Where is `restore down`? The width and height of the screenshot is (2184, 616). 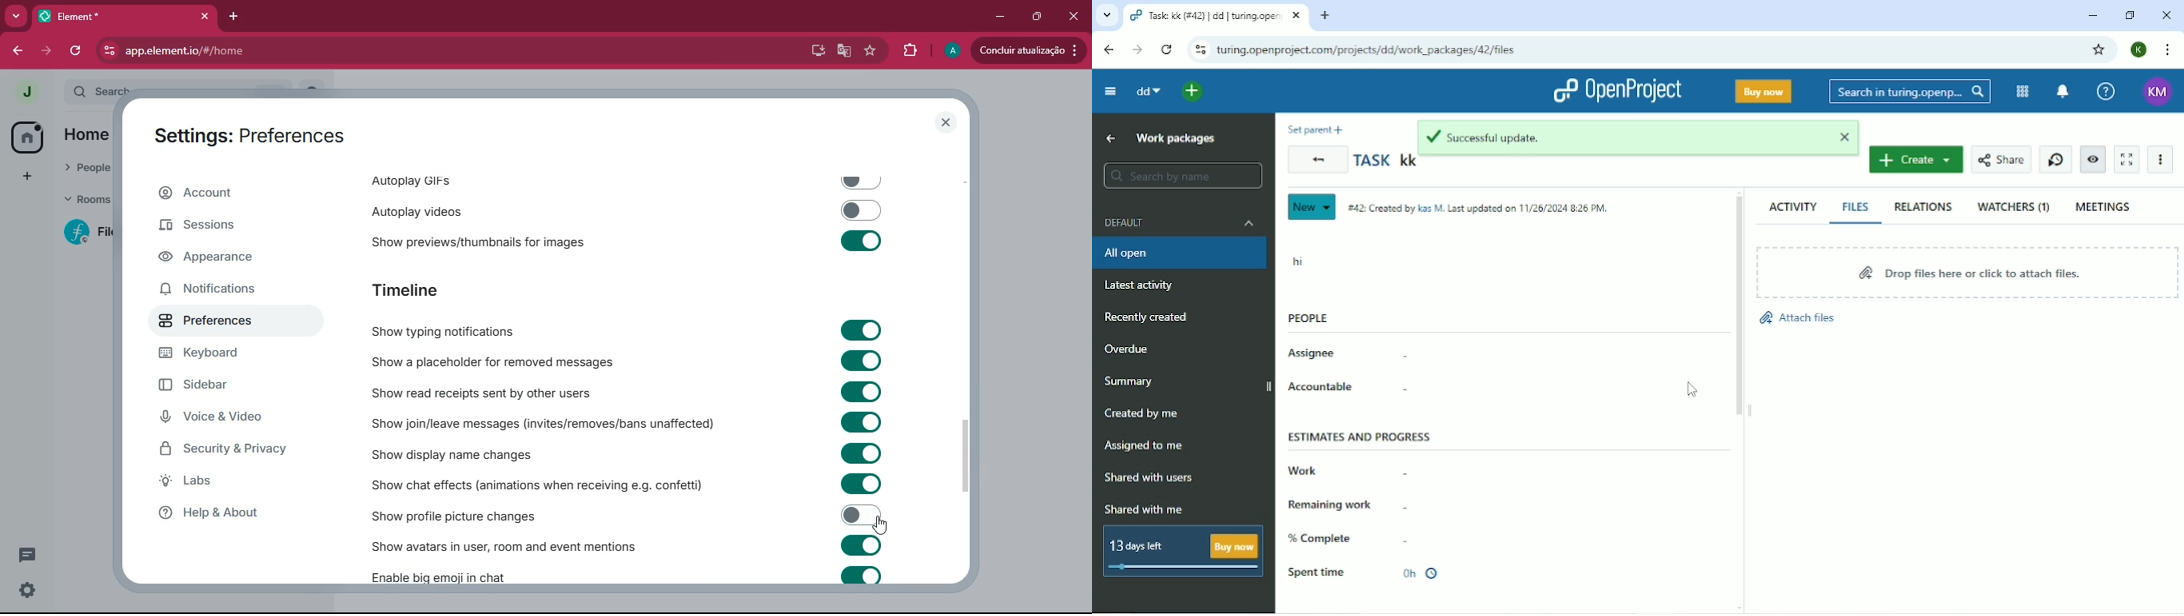 restore down is located at coordinates (1036, 18).